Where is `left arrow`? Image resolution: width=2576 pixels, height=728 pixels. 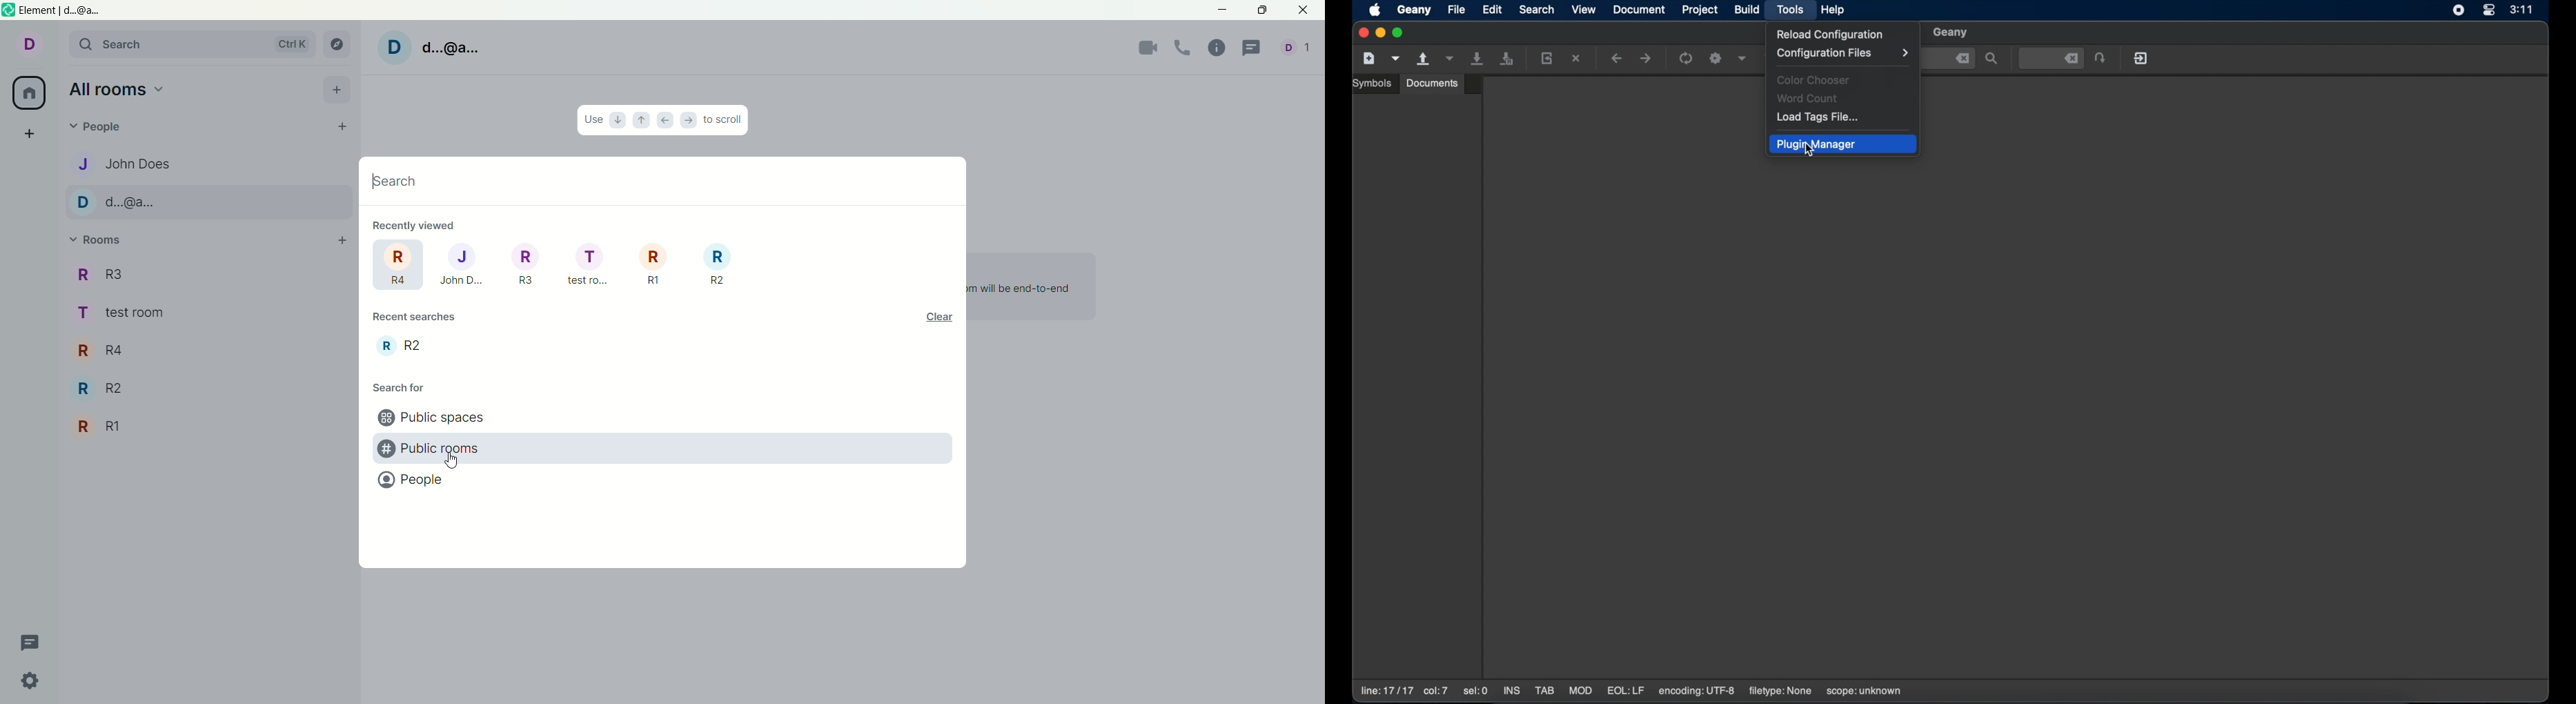
left arrow is located at coordinates (665, 122).